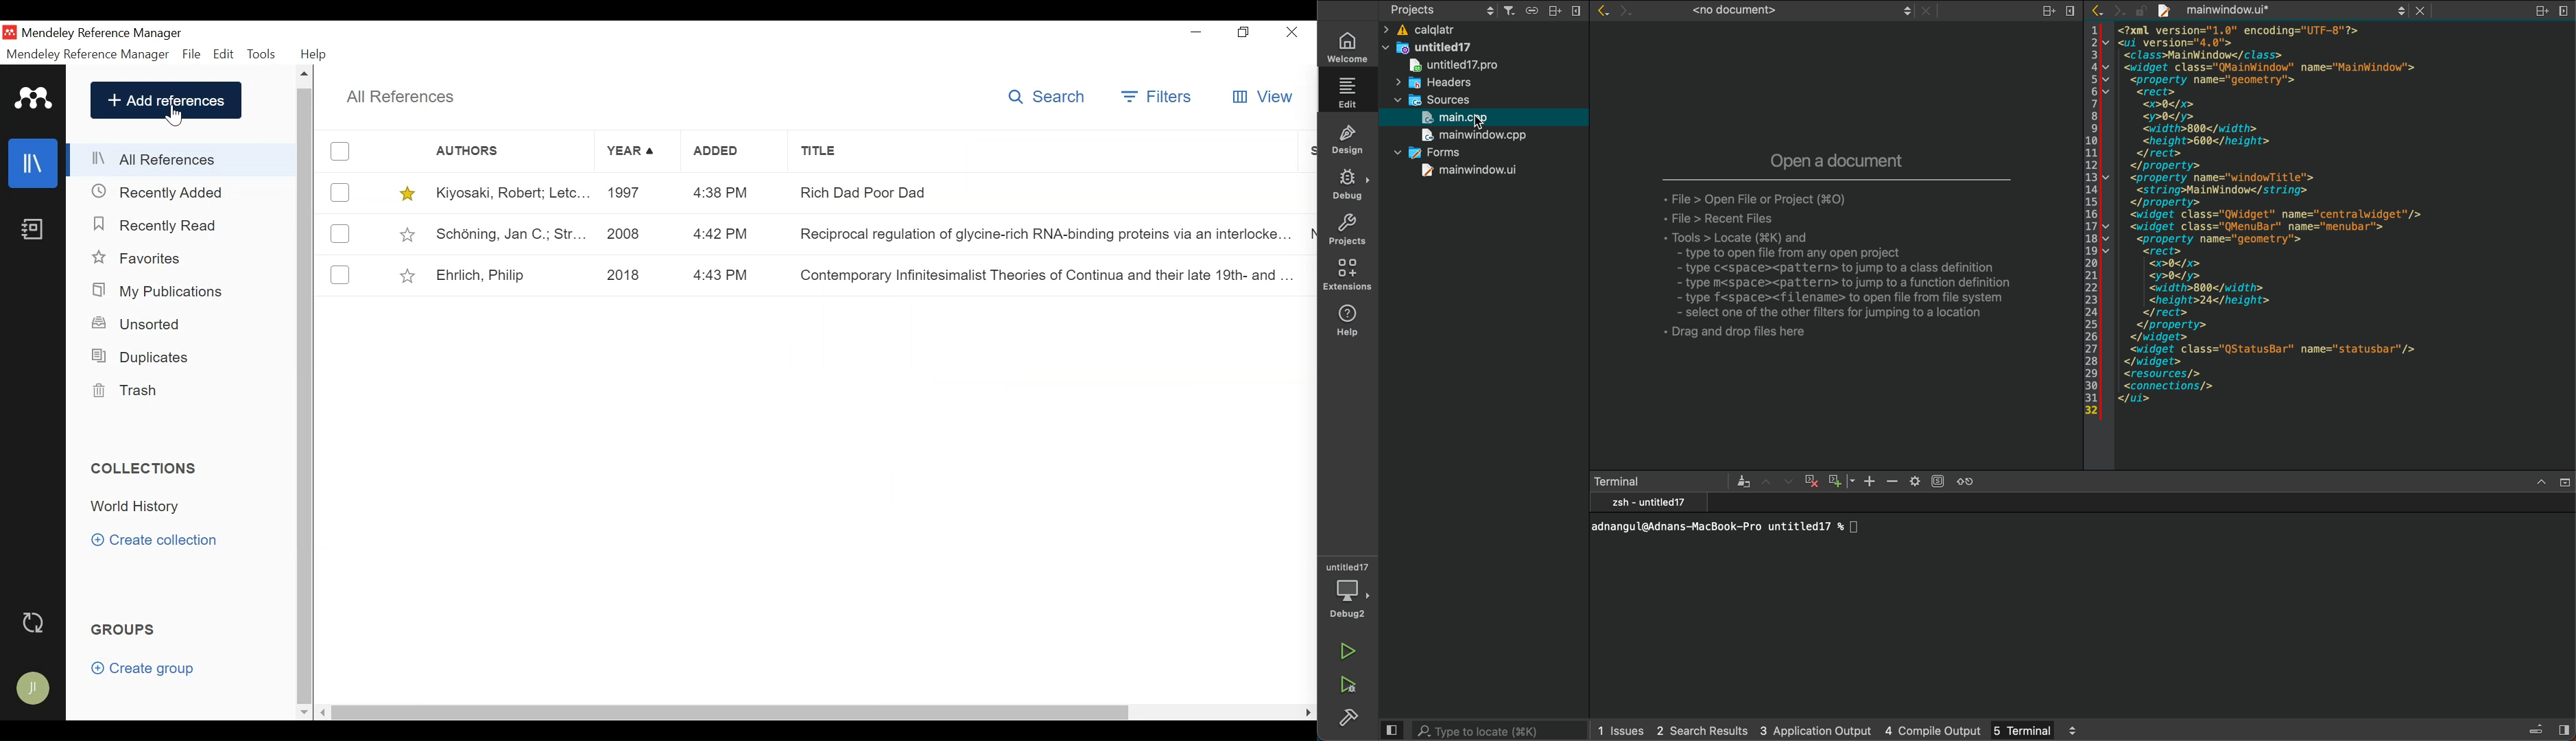  What do you see at coordinates (1702, 731) in the screenshot?
I see `search results` at bounding box center [1702, 731].